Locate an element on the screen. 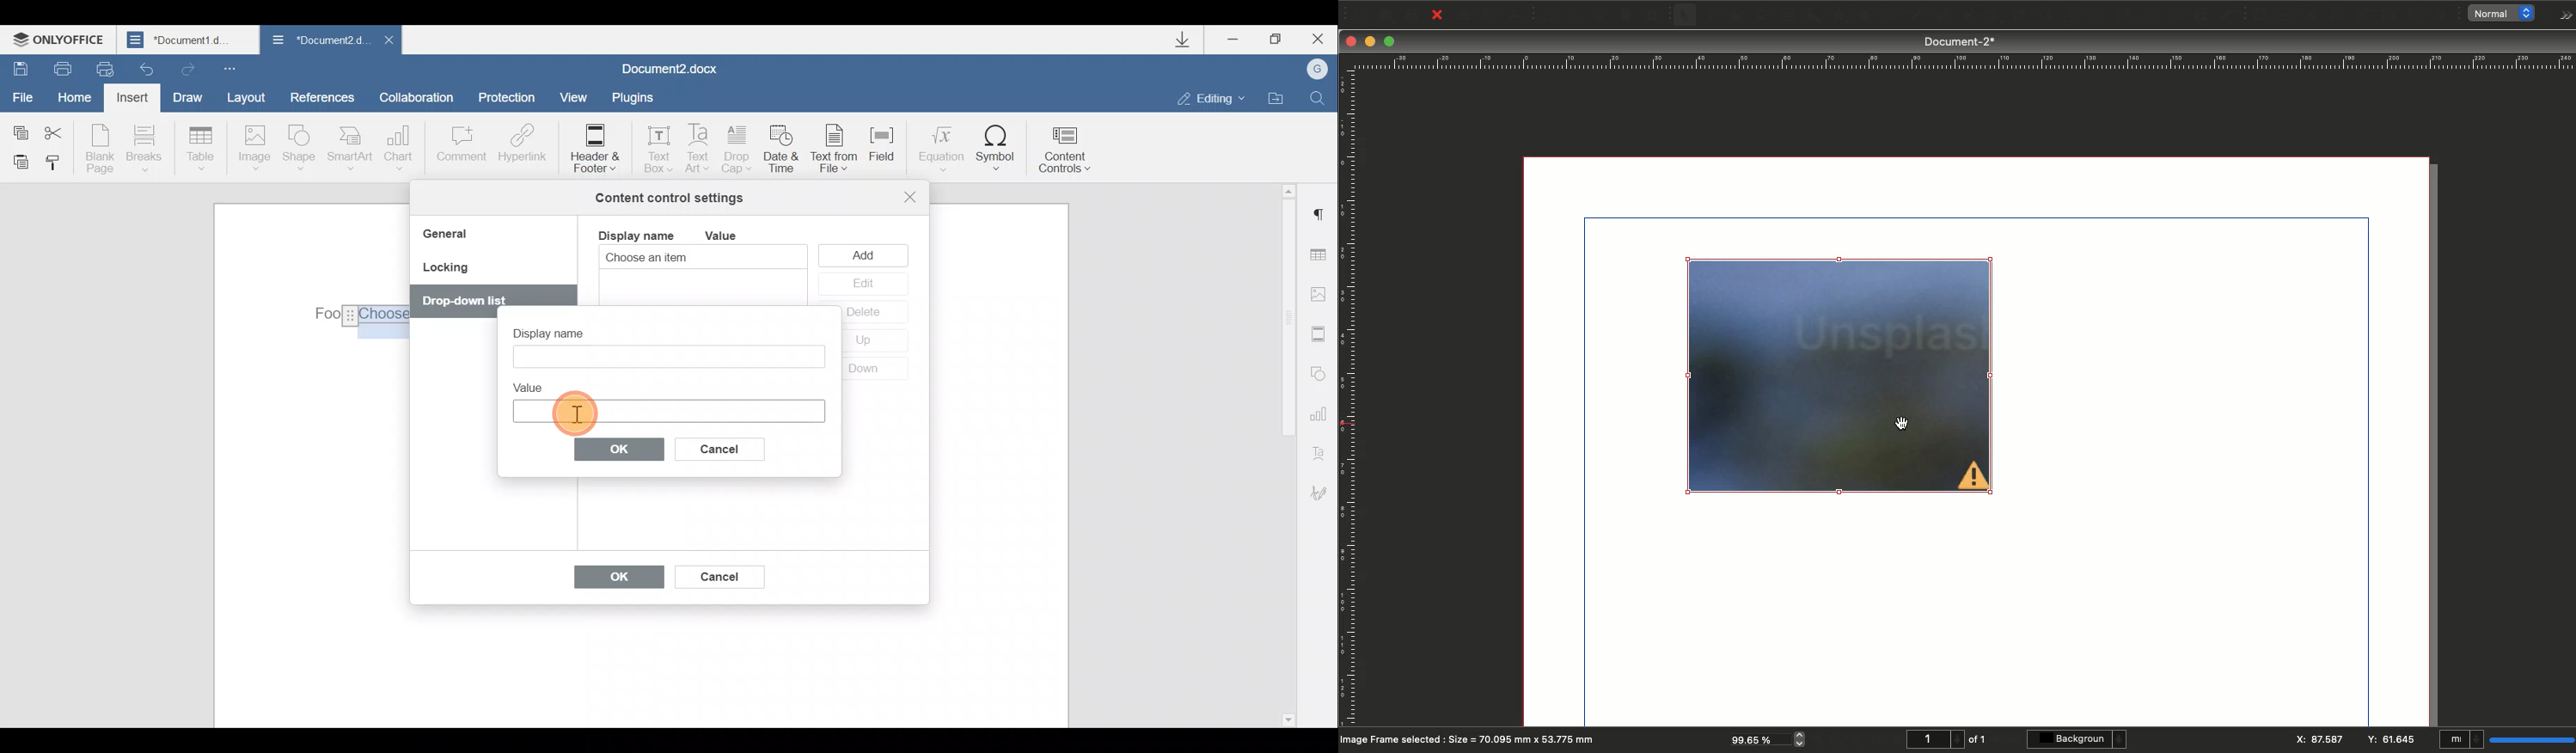 The width and height of the screenshot is (2576, 756). y: 61.645 is located at coordinates (2394, 740).